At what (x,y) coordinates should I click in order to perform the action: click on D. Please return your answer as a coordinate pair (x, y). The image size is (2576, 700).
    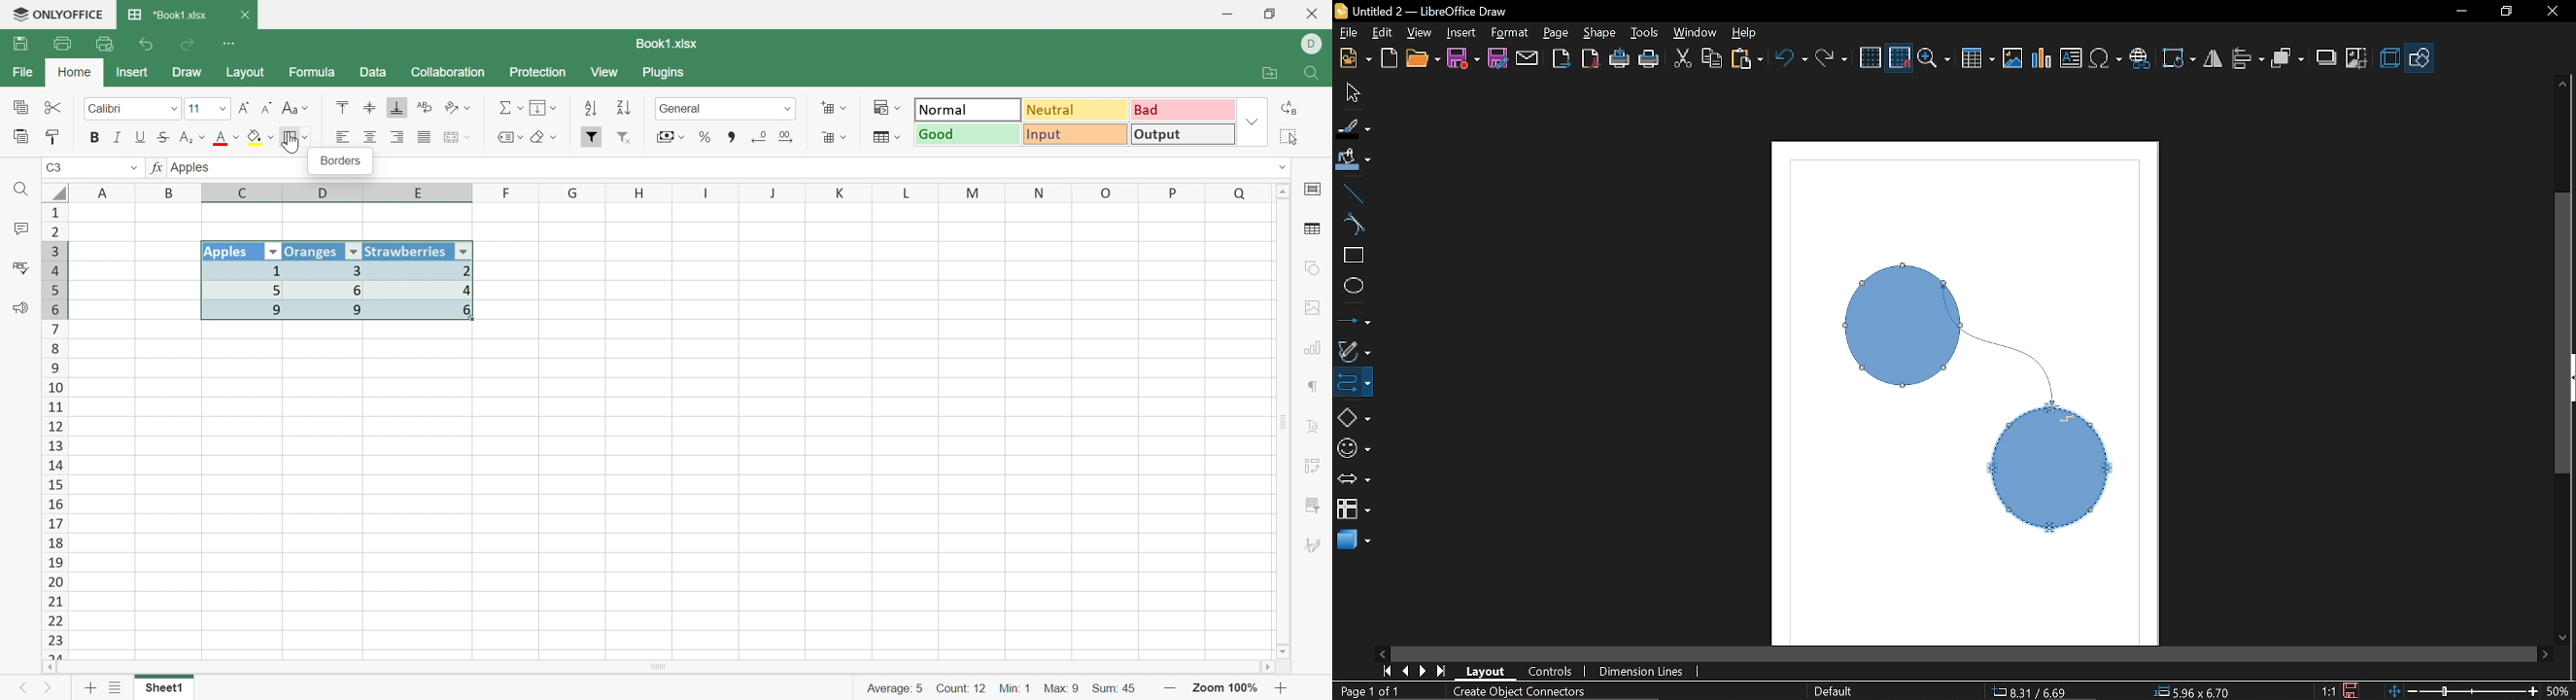
    Looking at the image, I should click on (326, 193).